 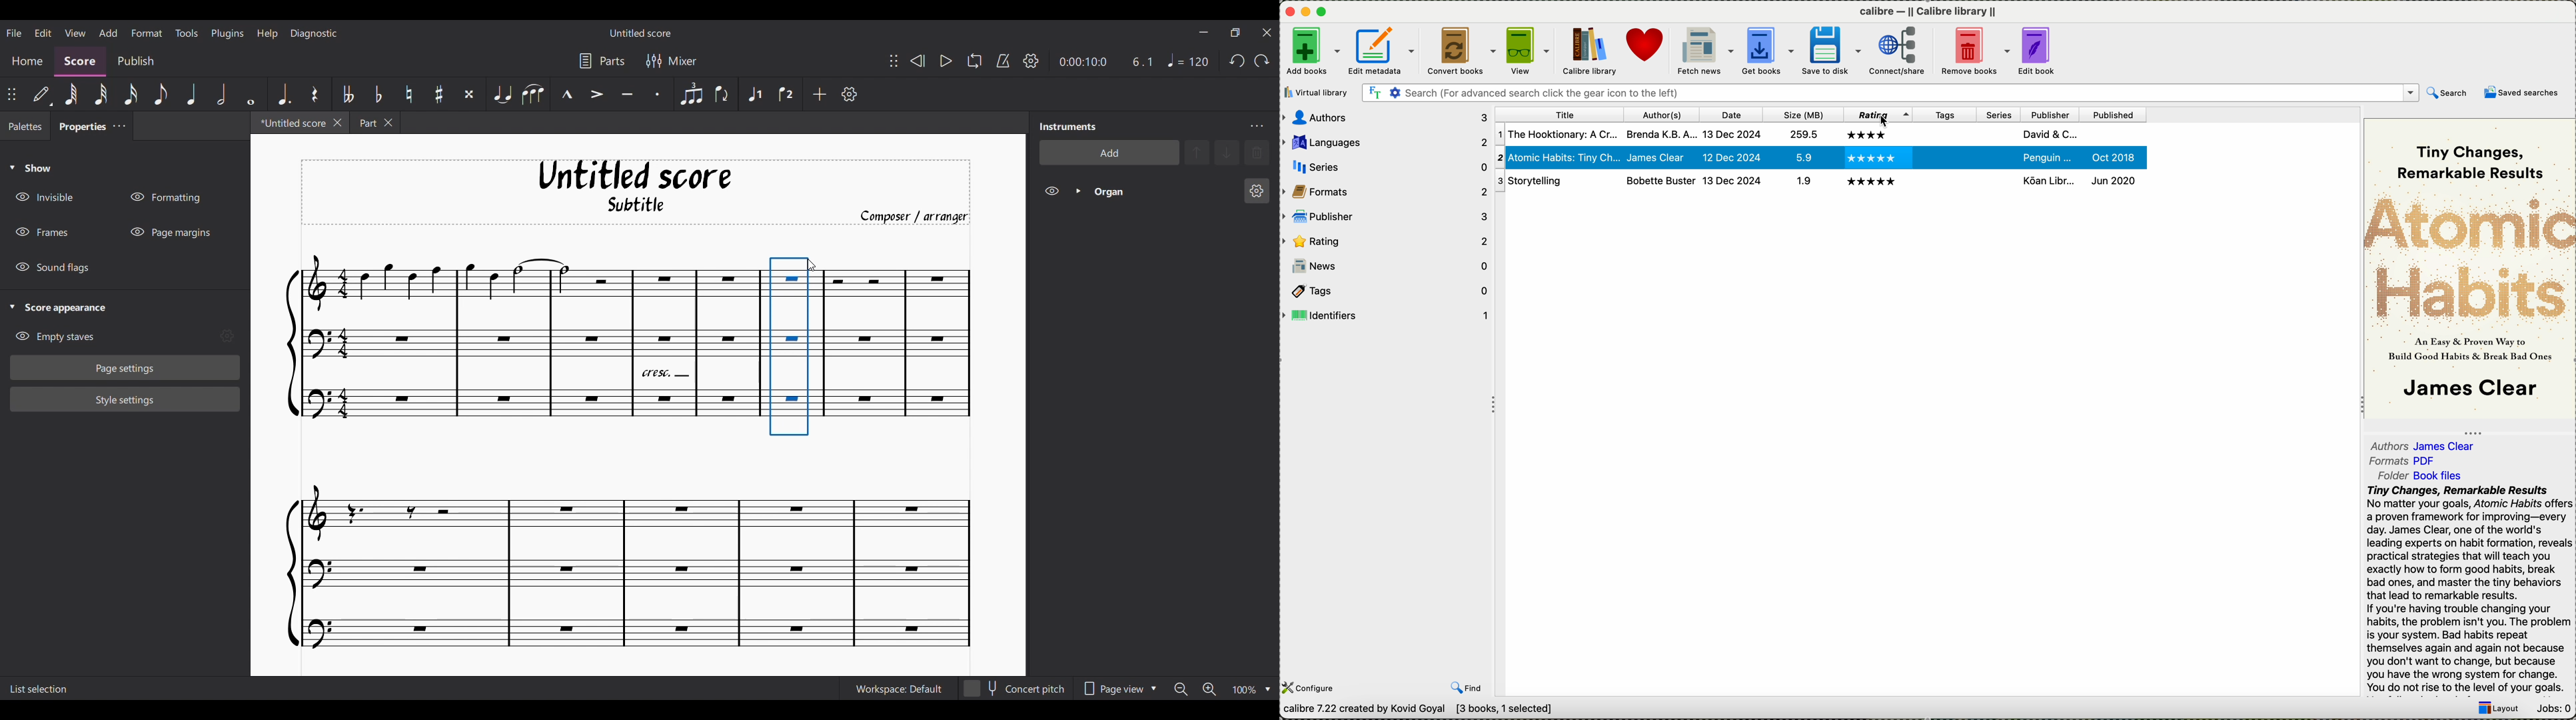 I want to click on Current selection by cursor, so click(x=789, y=347).